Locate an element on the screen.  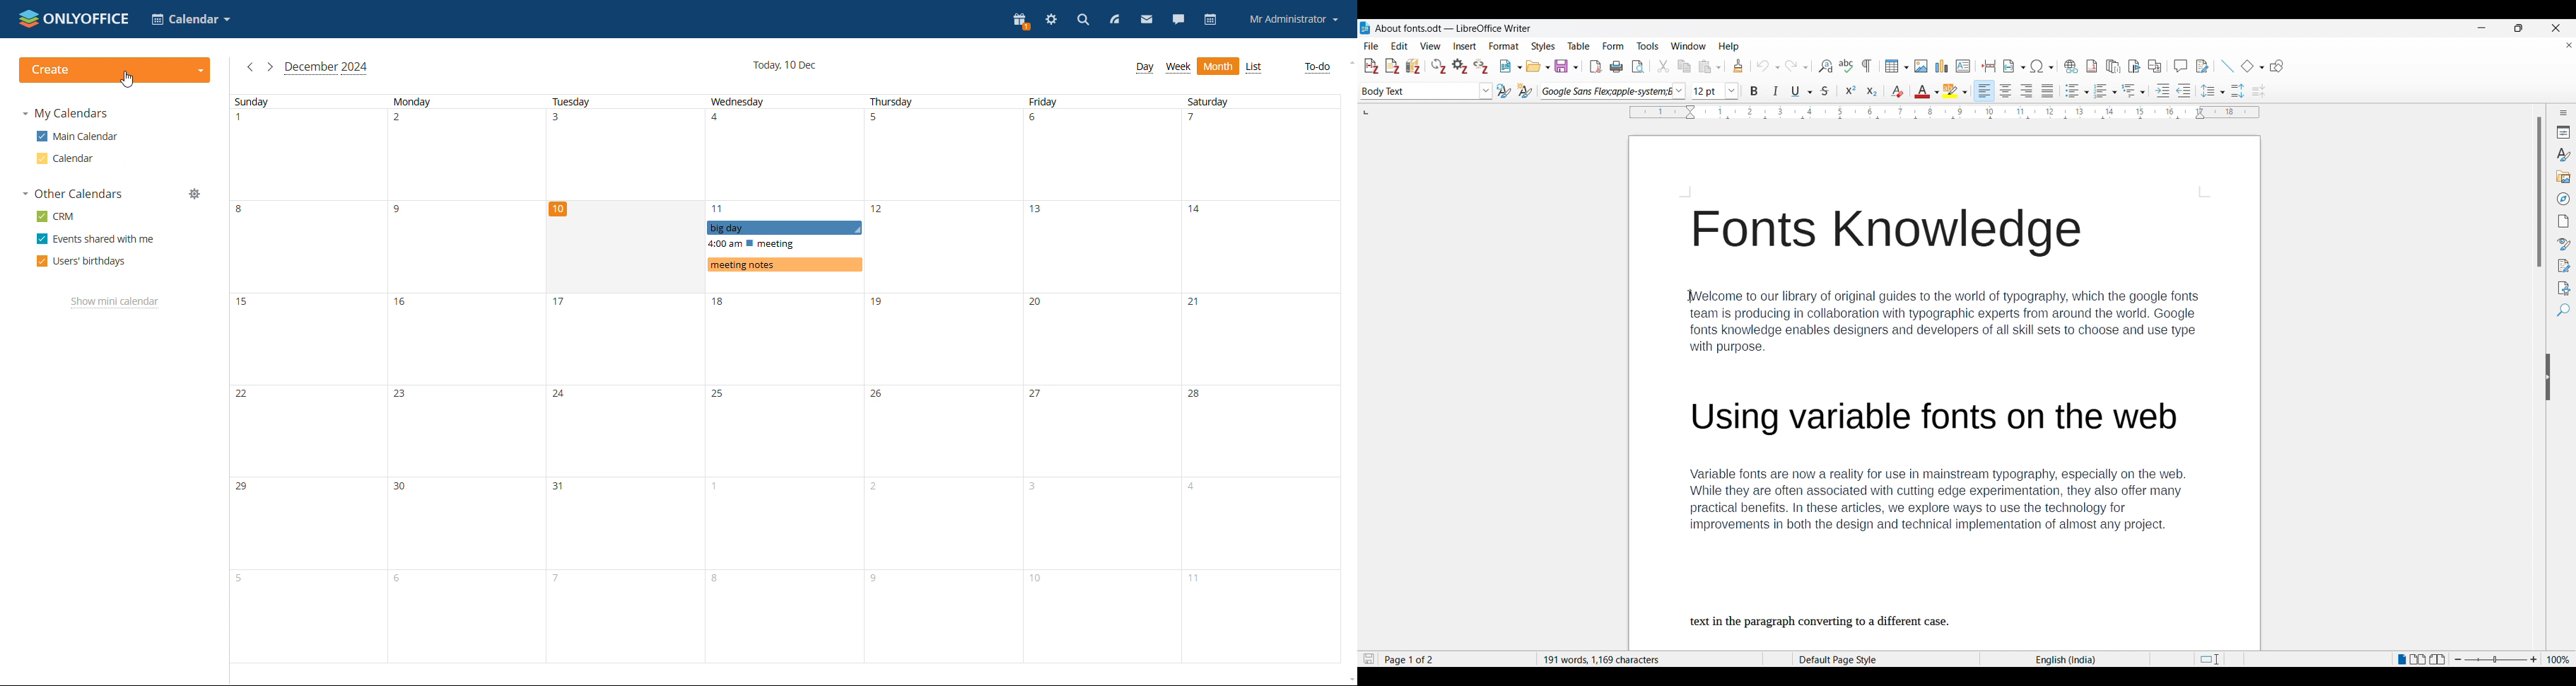
Increase indent is located at coordinates (2163, 90).